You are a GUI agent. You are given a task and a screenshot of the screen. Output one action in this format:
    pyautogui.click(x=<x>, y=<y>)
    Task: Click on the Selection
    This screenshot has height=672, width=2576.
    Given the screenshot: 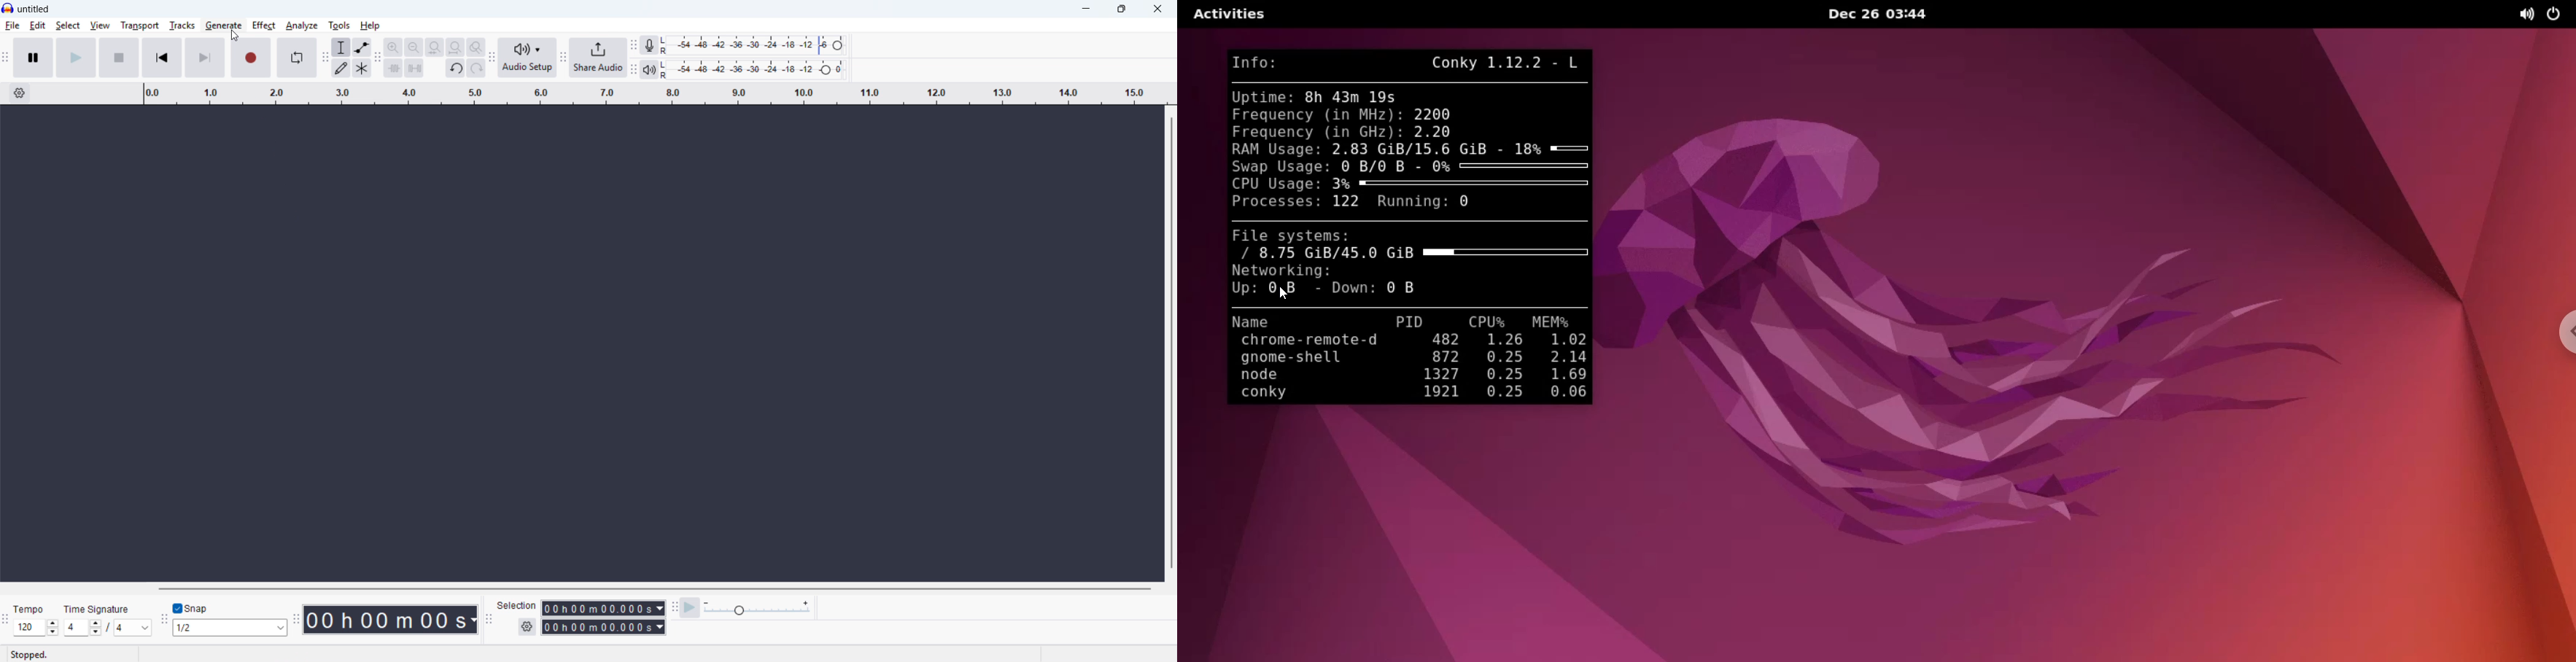 What is the action you would take?
    pyautogui.click(x=518, y=606)
    